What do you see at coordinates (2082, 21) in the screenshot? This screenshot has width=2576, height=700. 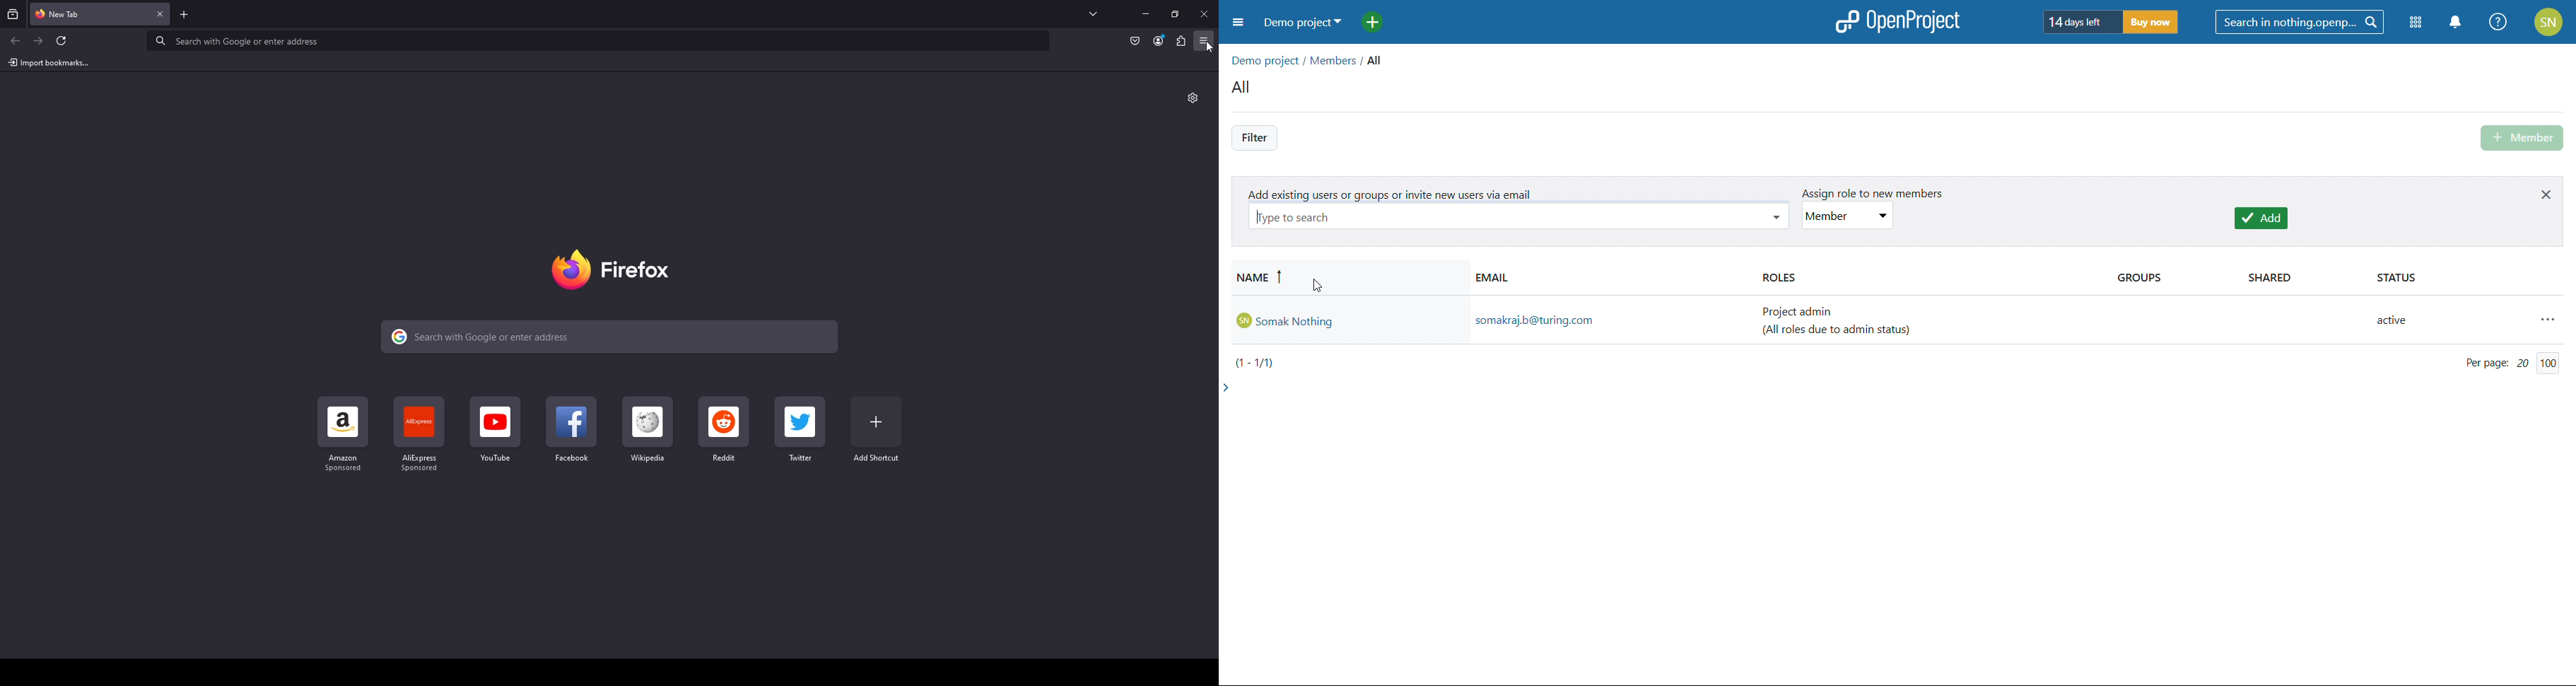 I see `days left of trial` at bounding box center [2082, 21].